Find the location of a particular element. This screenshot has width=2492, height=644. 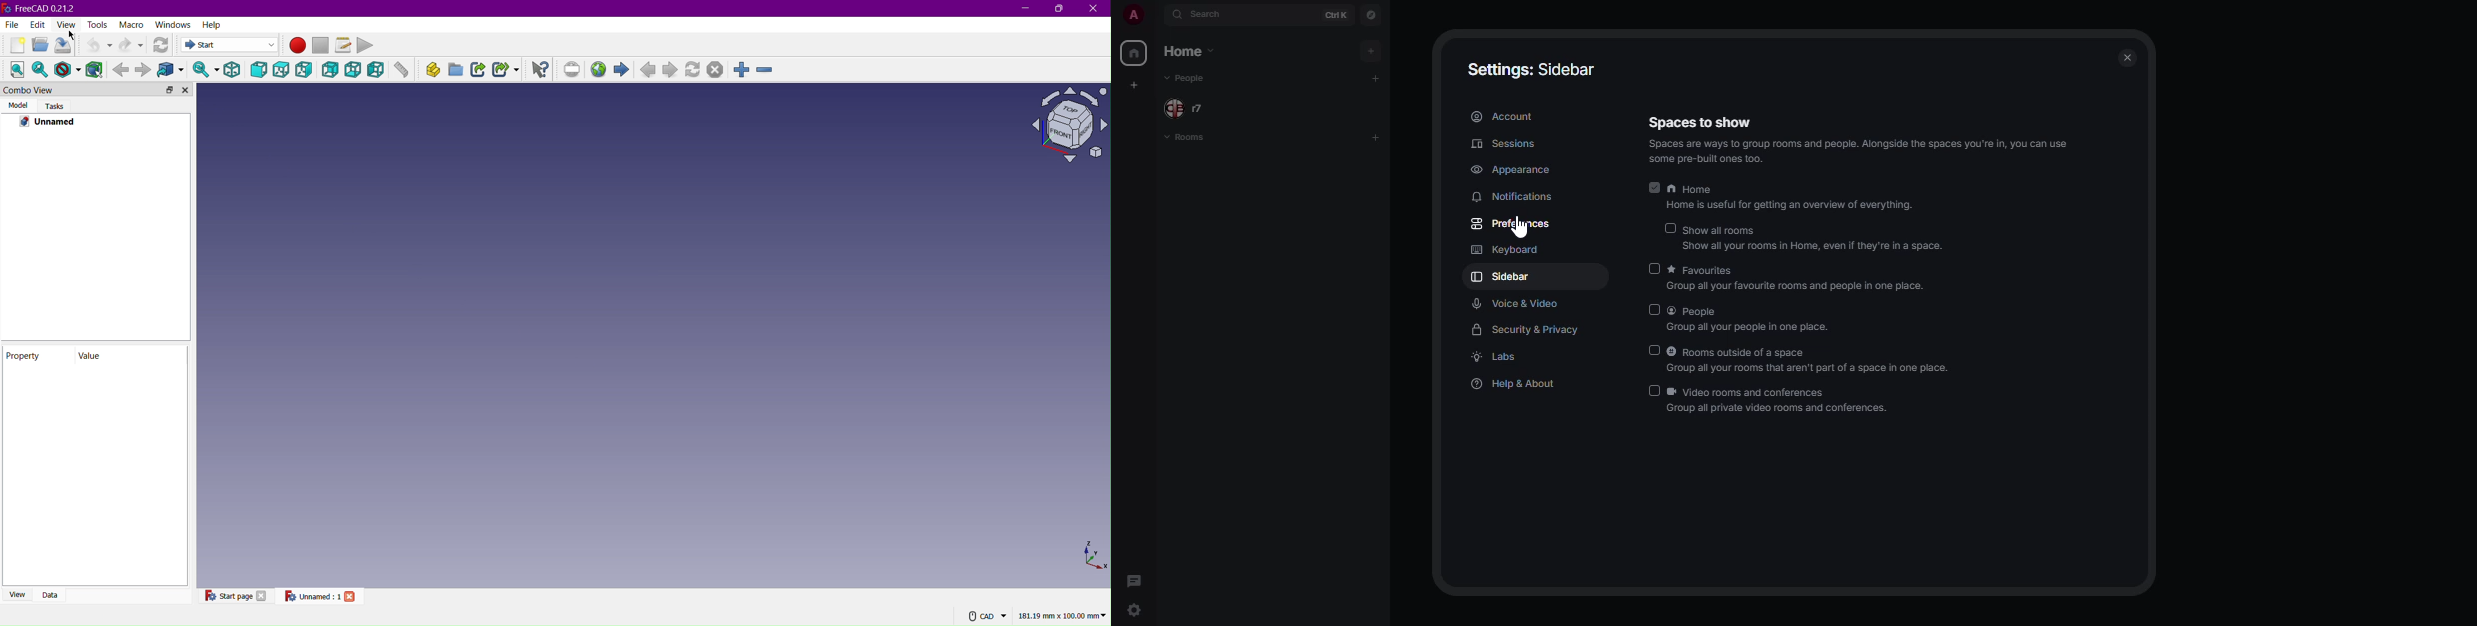

Minimize is located at coordinates (1025, 9).